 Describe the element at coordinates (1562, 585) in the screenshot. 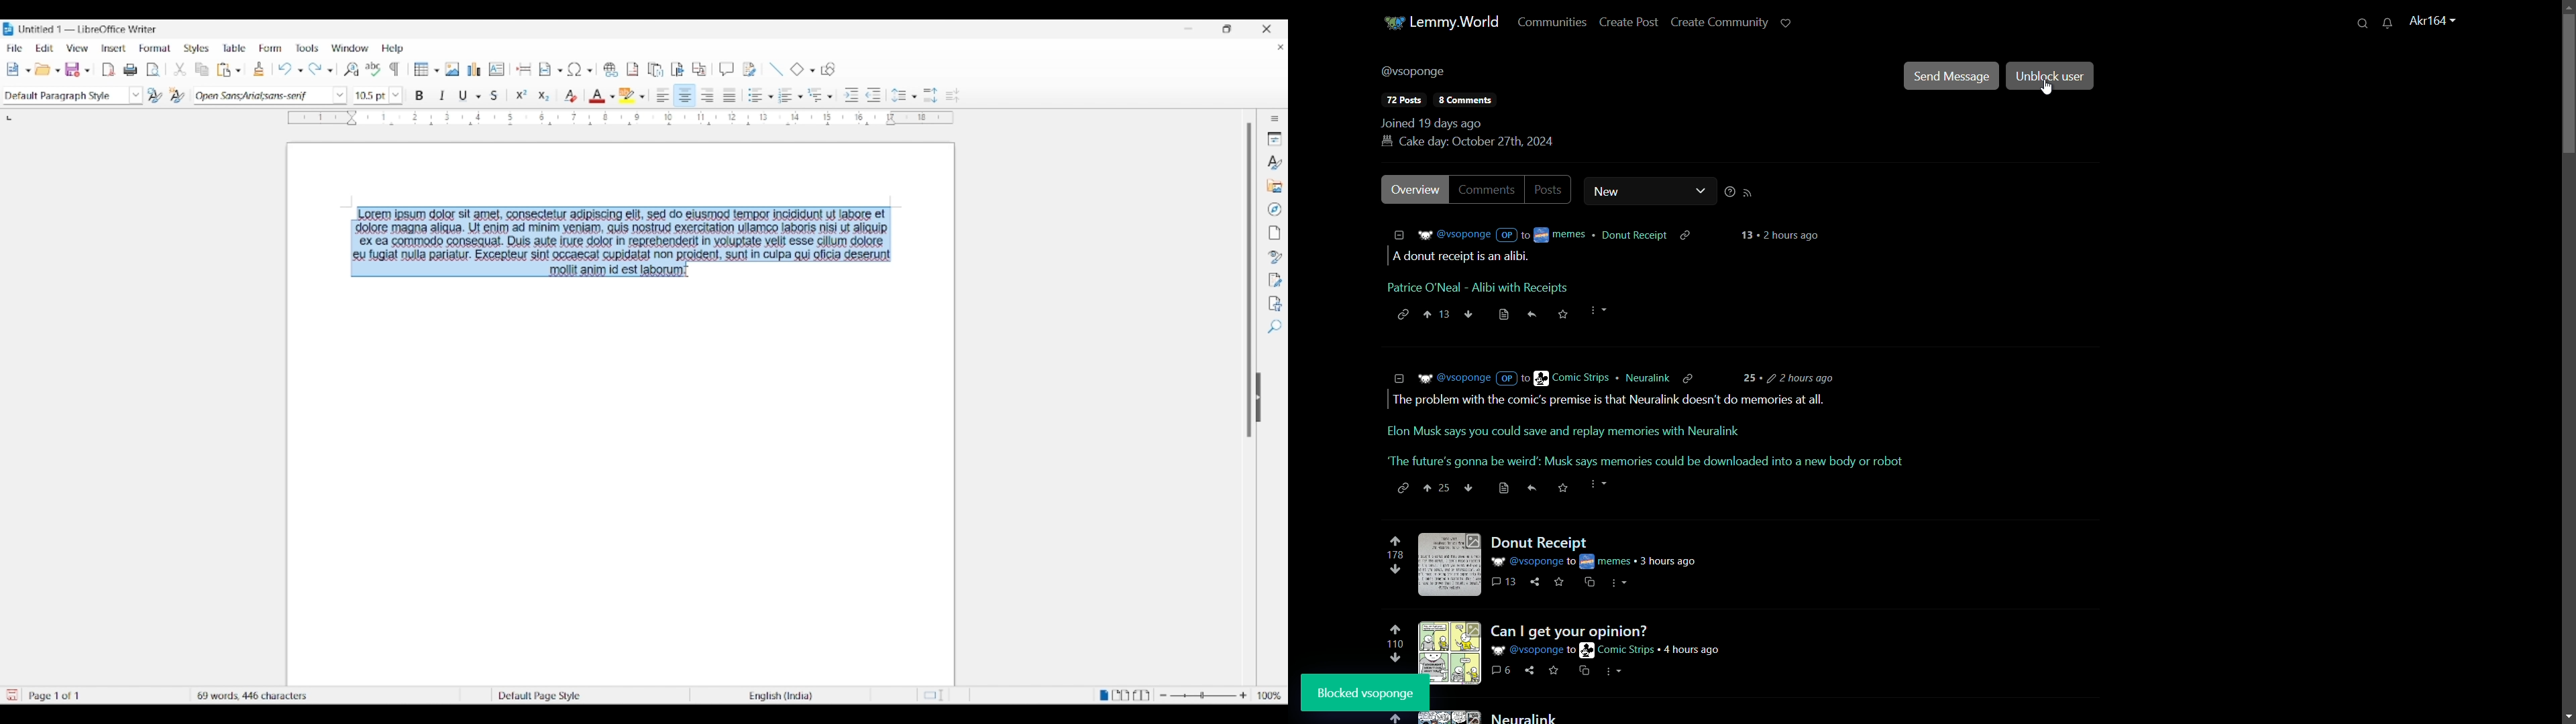

I see `save` at that location.